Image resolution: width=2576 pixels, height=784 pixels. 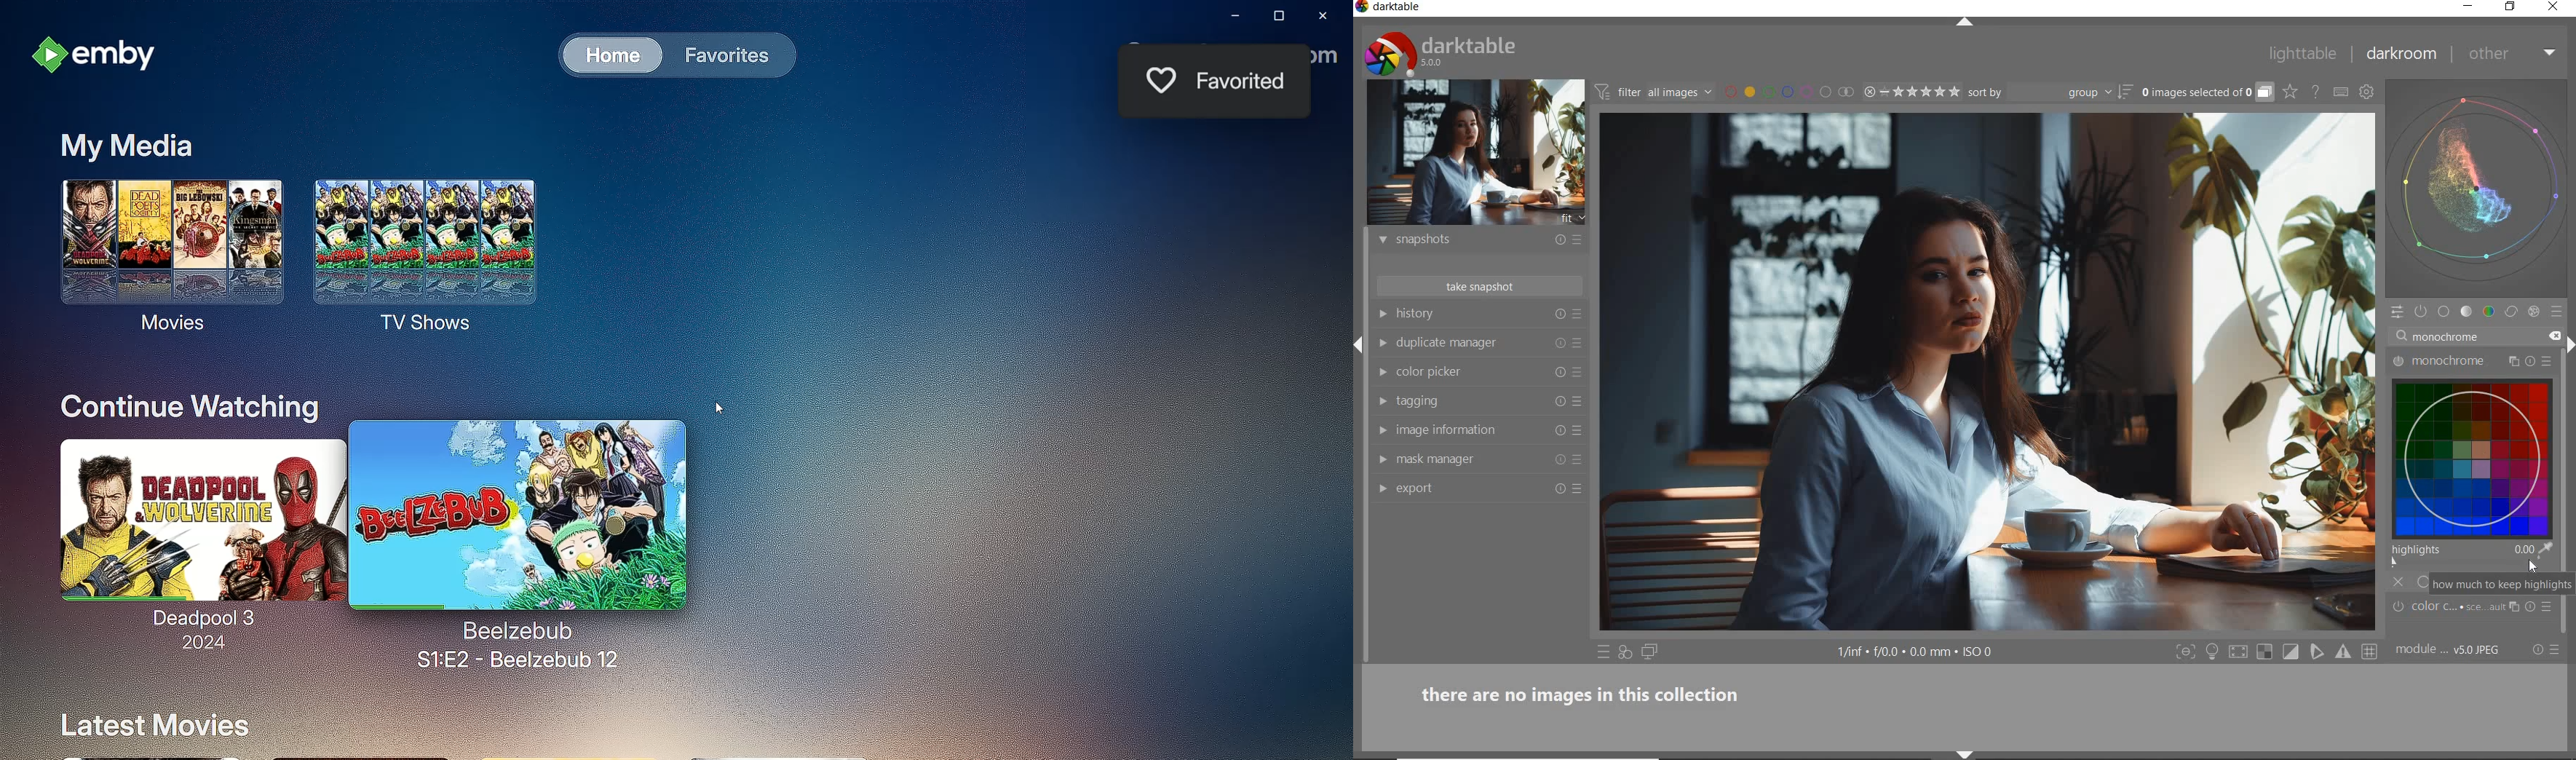 What do you see at coordinates (2186, 652) in the screenshot?
I see `shift+ctrl+f` at bounding box center [2186, 652].